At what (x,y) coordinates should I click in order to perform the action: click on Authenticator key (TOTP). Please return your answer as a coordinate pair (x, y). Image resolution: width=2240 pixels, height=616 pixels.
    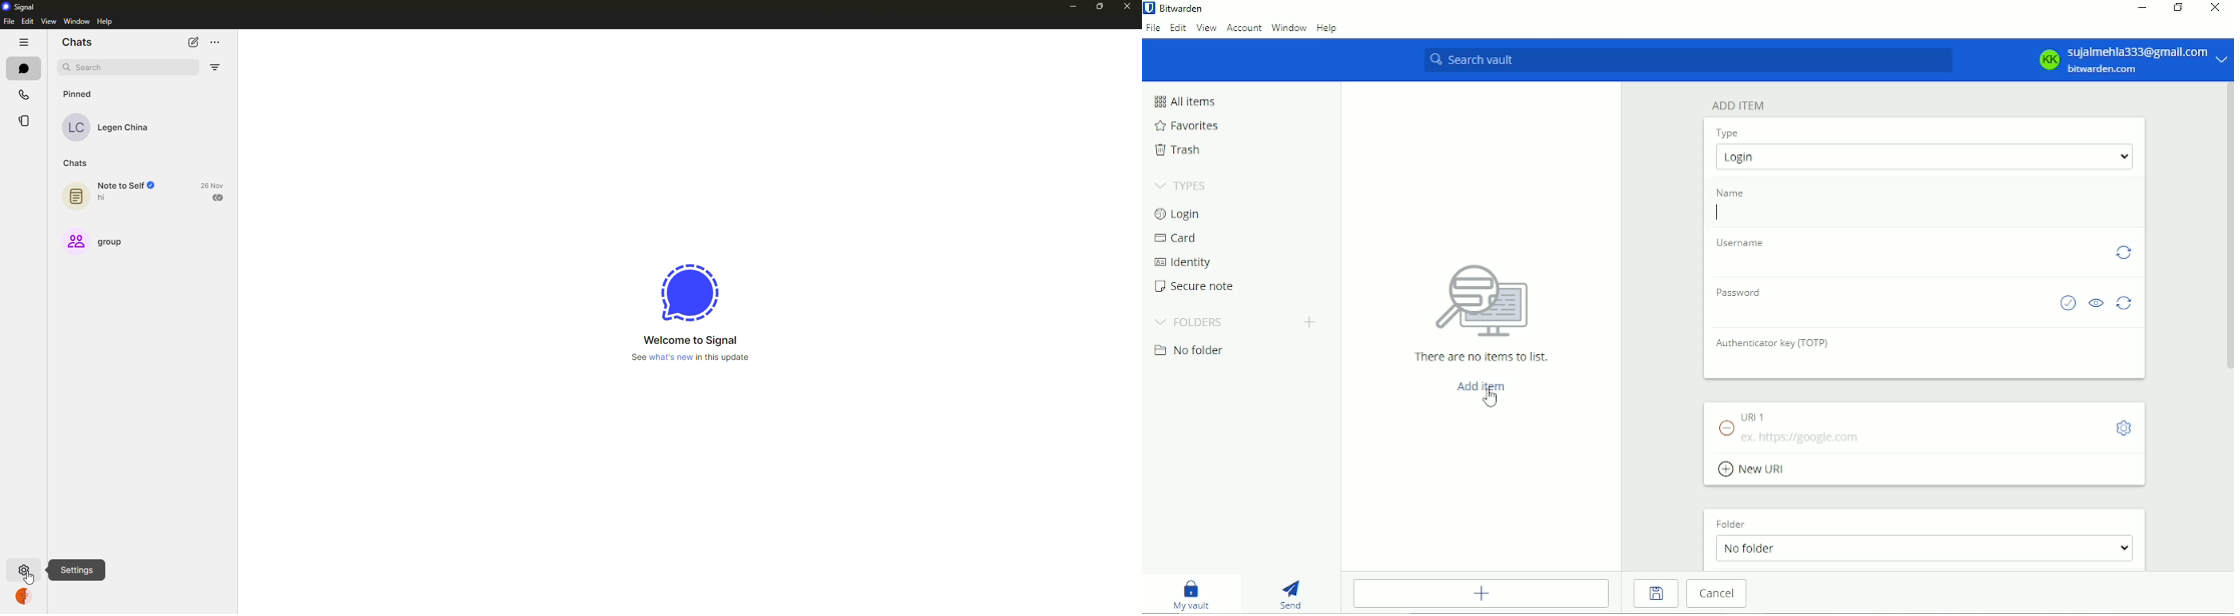
    Looking at the image, I should click on (1773, 344).